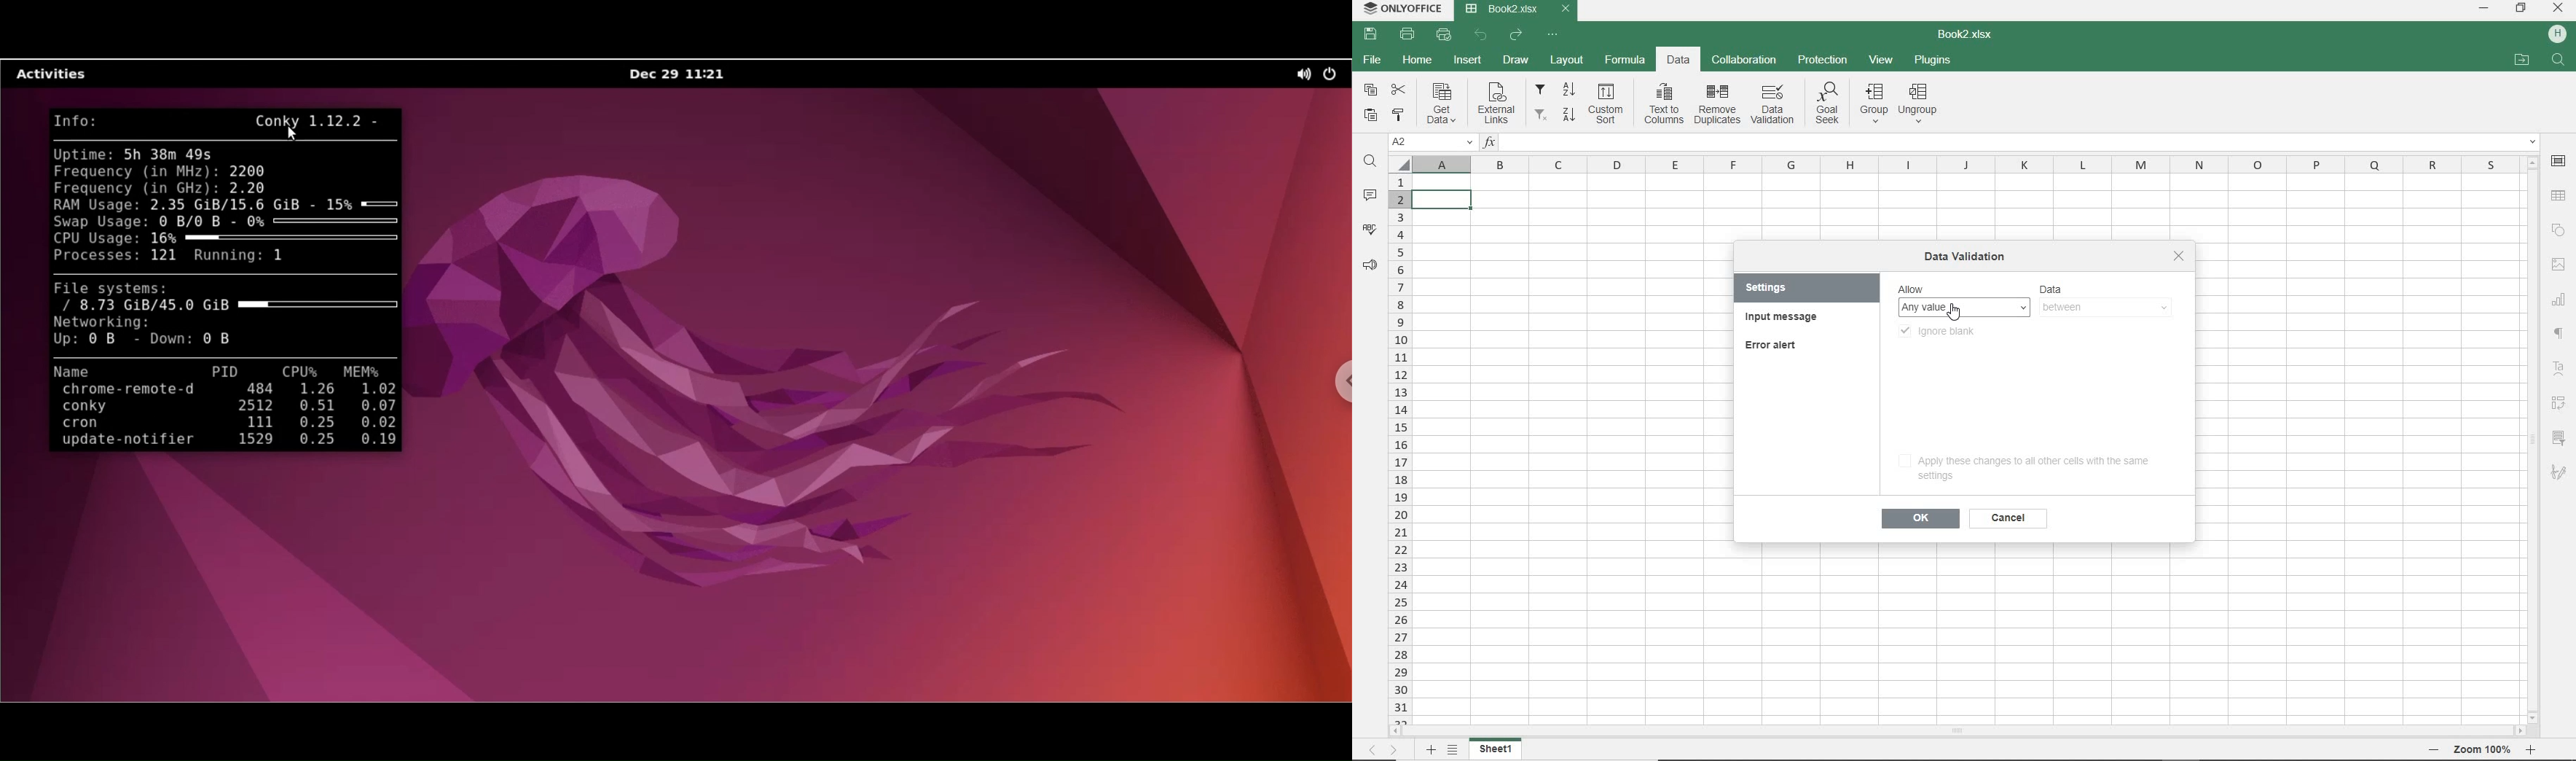 The height and width of the screenshot is (784, 2576). I want to click on settings, so click(1778, 287).